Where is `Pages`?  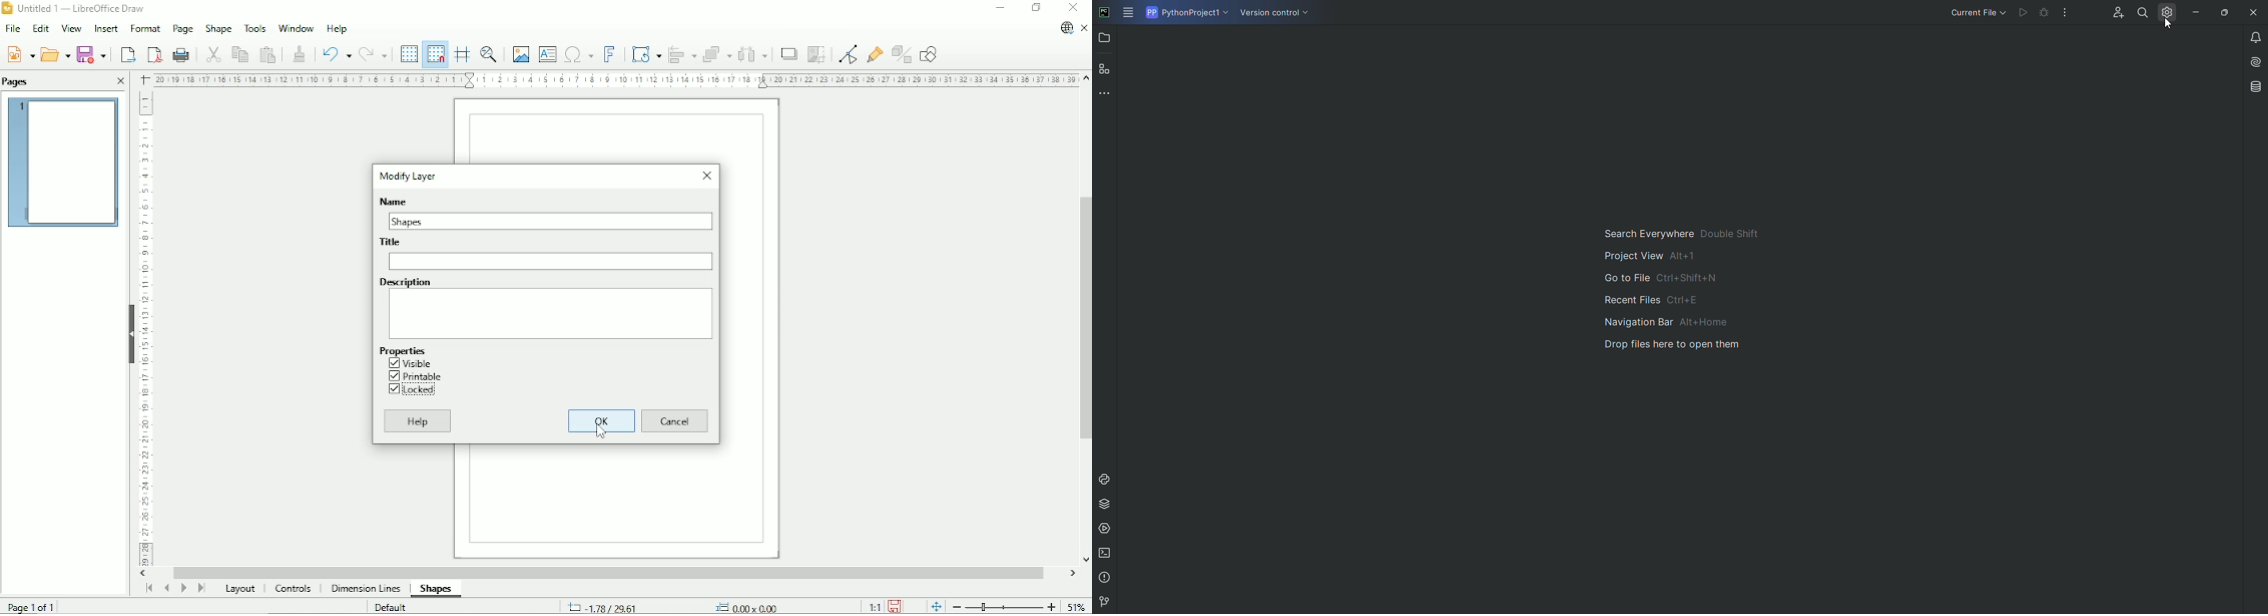 Pages is located at coordinates (19, 82).